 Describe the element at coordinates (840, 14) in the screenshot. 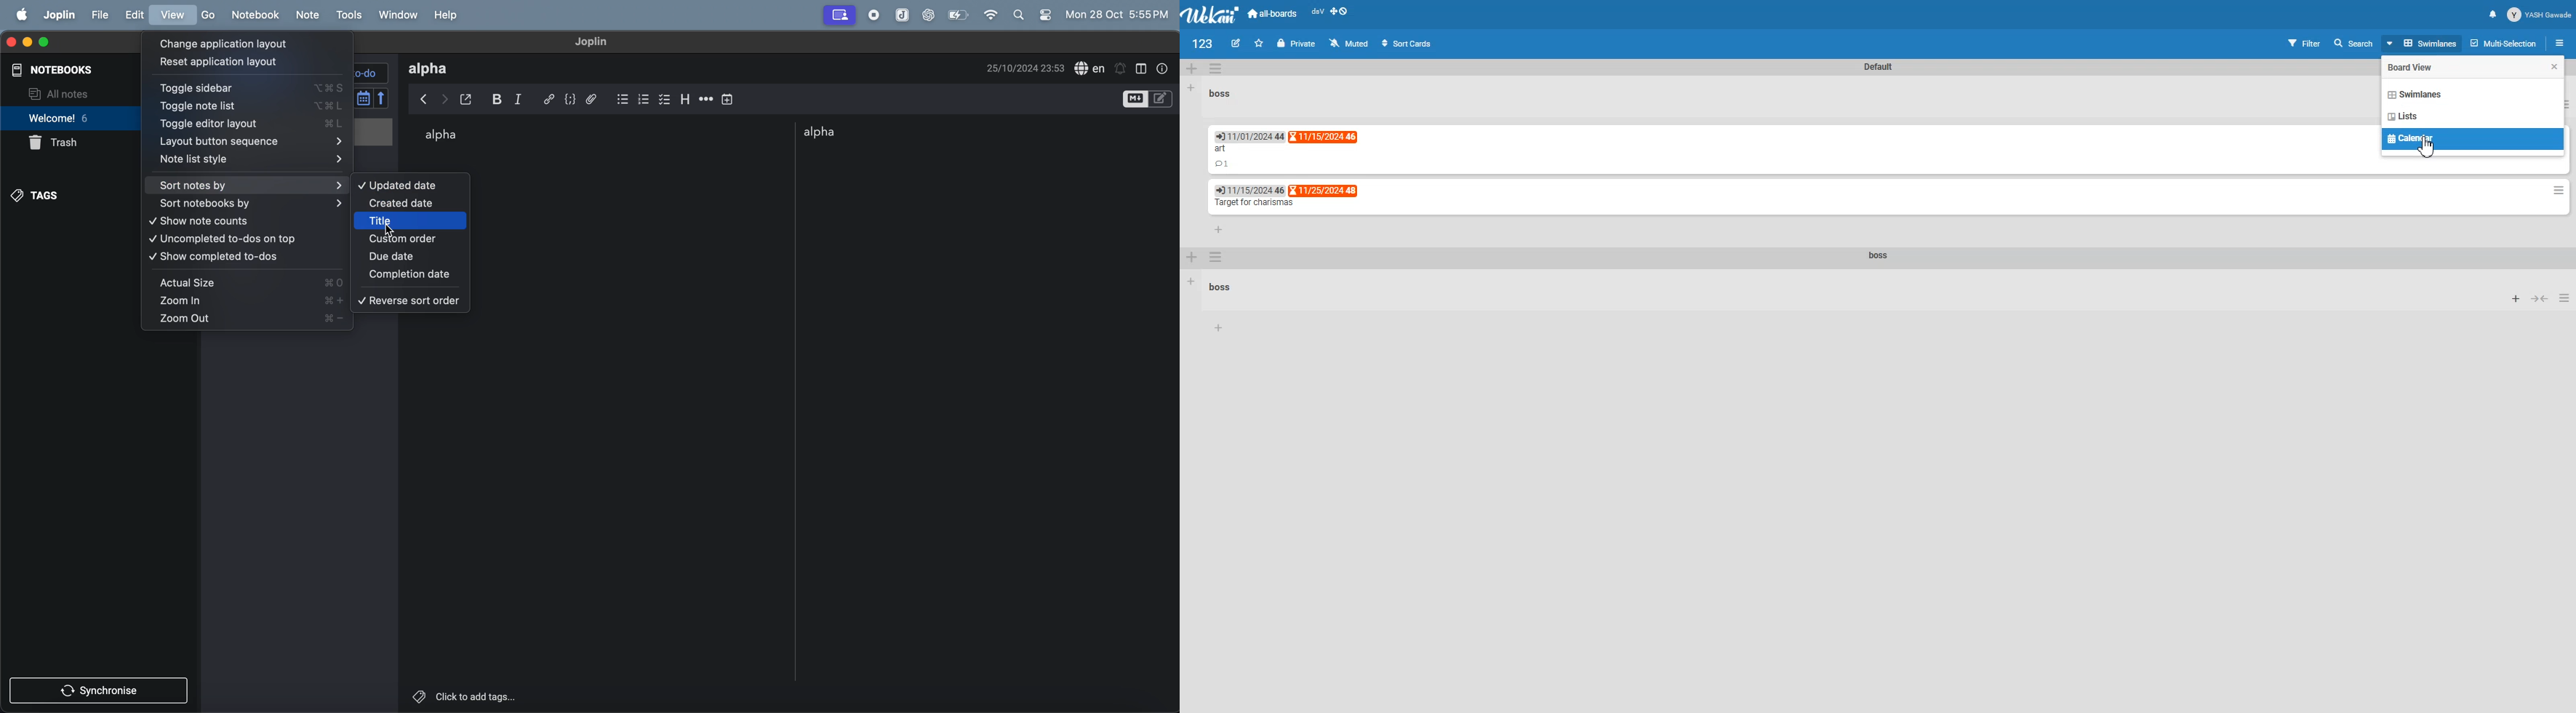

I see `web` at that location.